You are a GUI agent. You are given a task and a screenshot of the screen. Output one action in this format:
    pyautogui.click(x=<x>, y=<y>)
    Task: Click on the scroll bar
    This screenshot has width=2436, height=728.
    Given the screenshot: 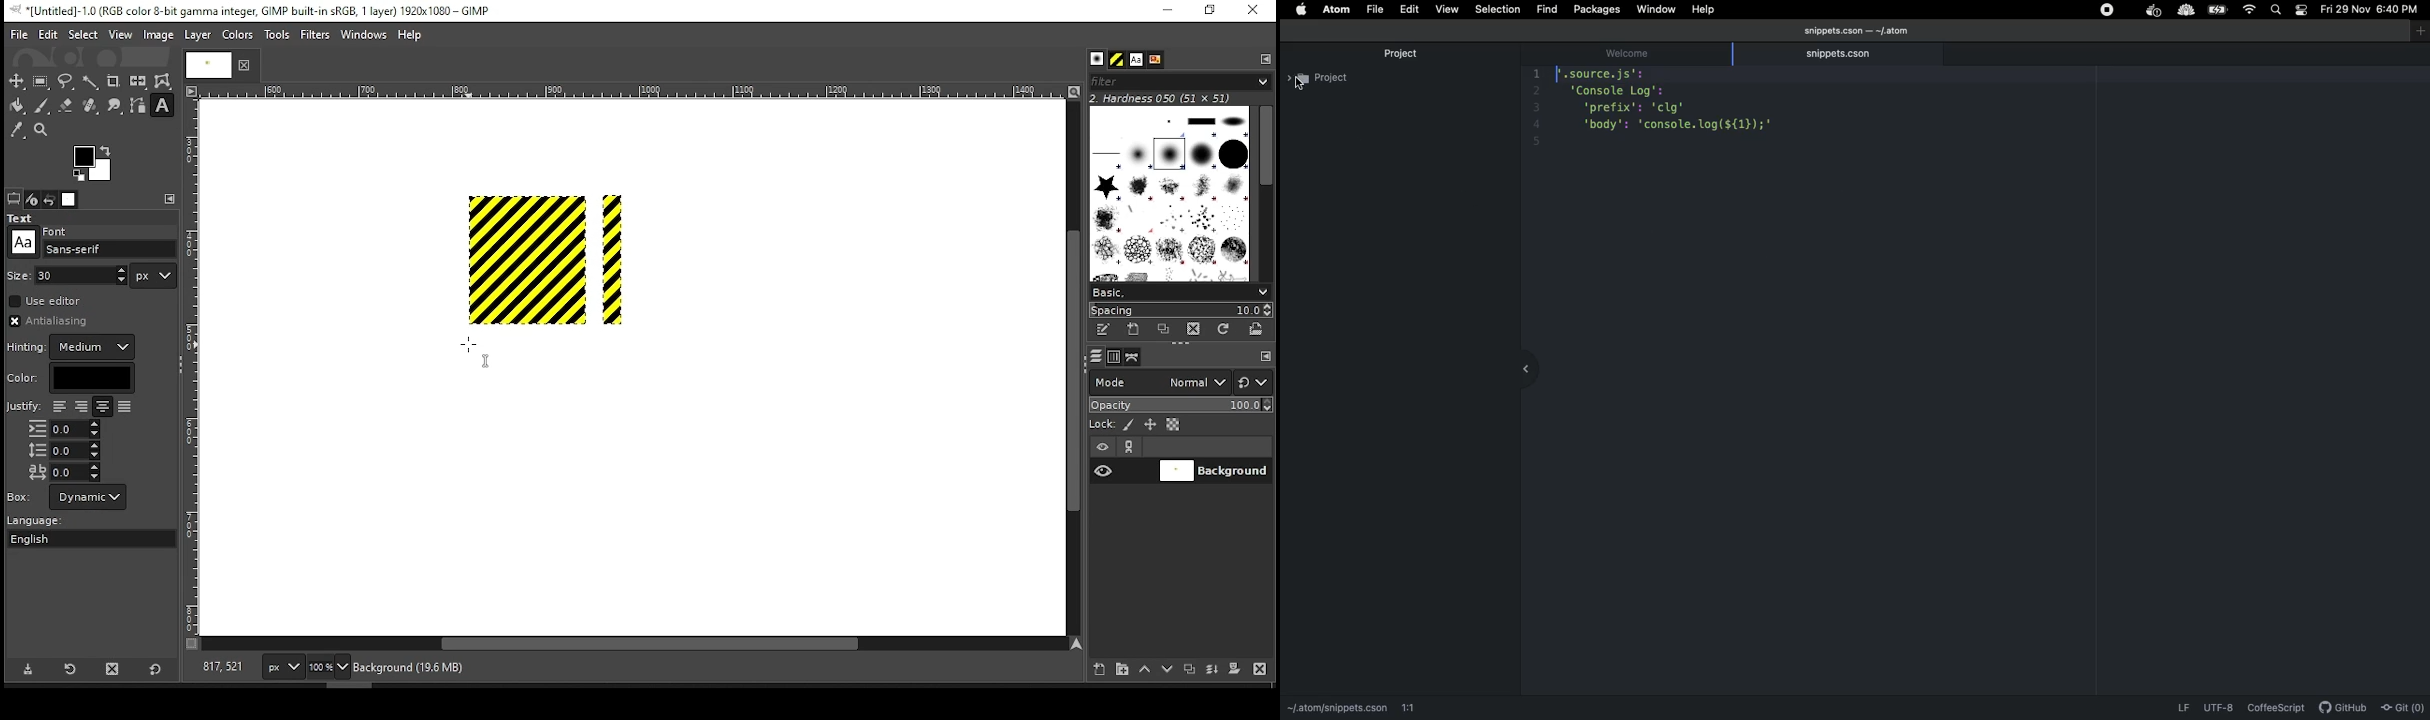 What is the action you would take?
    pyautogui.click(x=634, y=645)
    